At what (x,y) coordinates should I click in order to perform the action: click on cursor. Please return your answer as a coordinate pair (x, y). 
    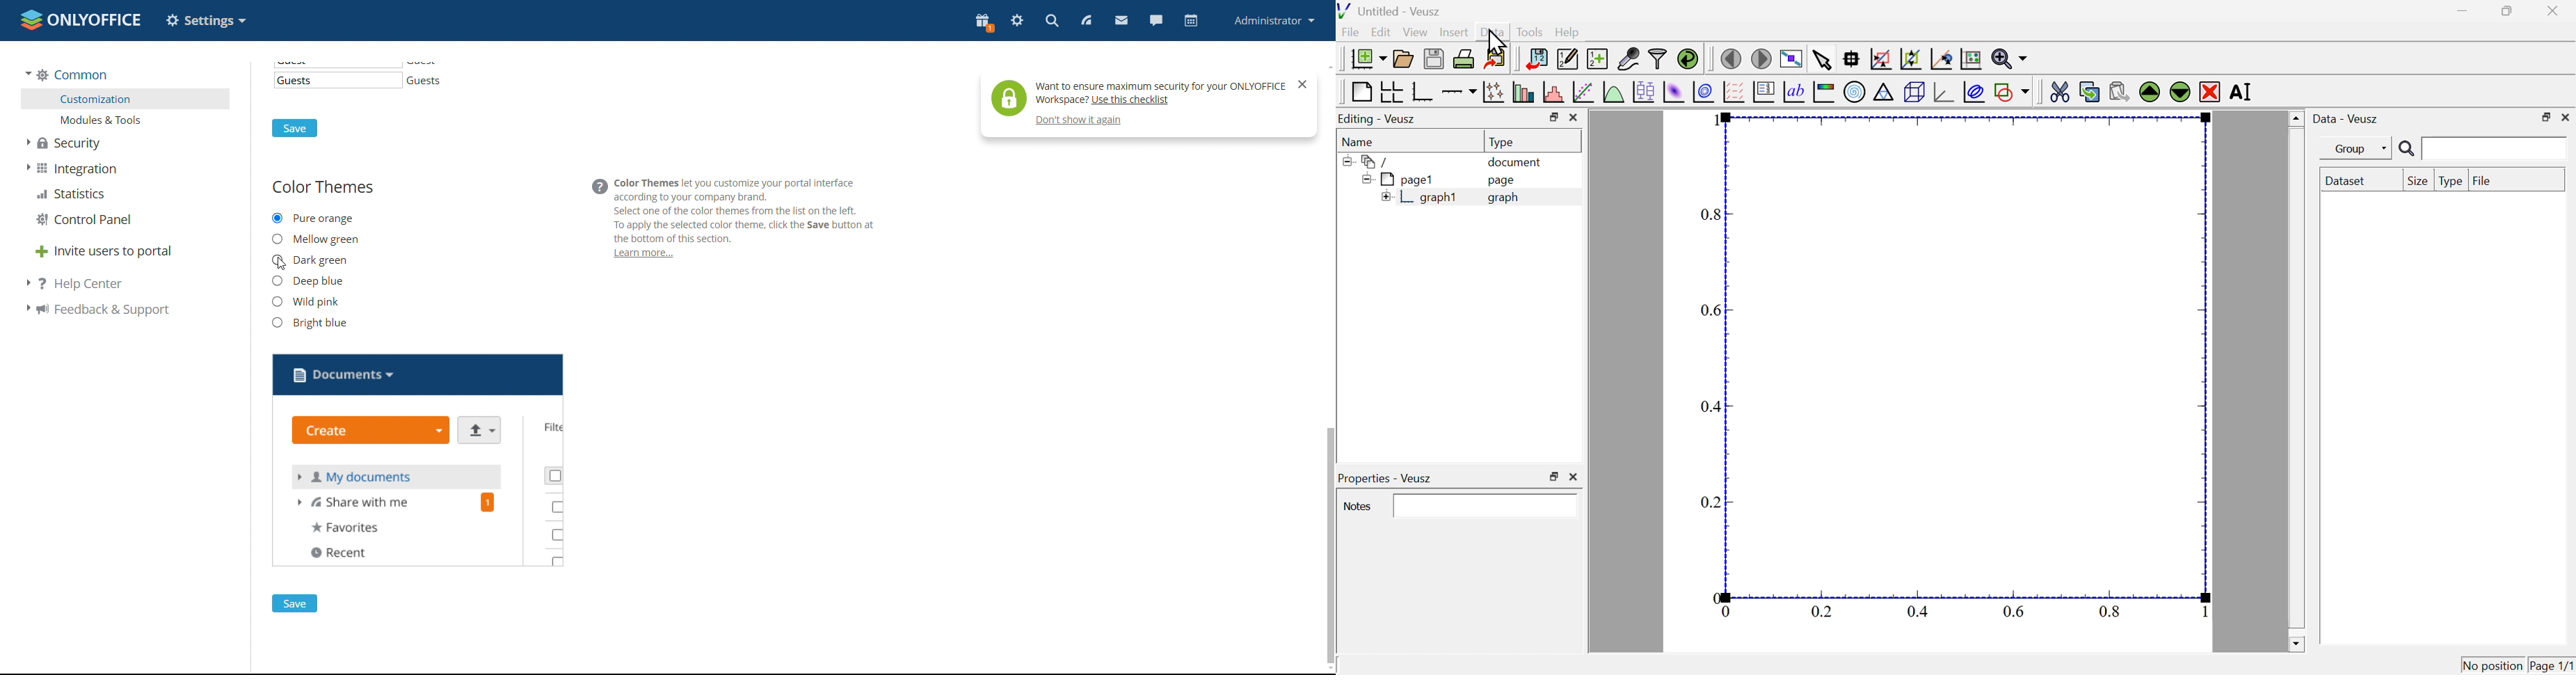
    Looking at the image, I should click on (1495, 43).